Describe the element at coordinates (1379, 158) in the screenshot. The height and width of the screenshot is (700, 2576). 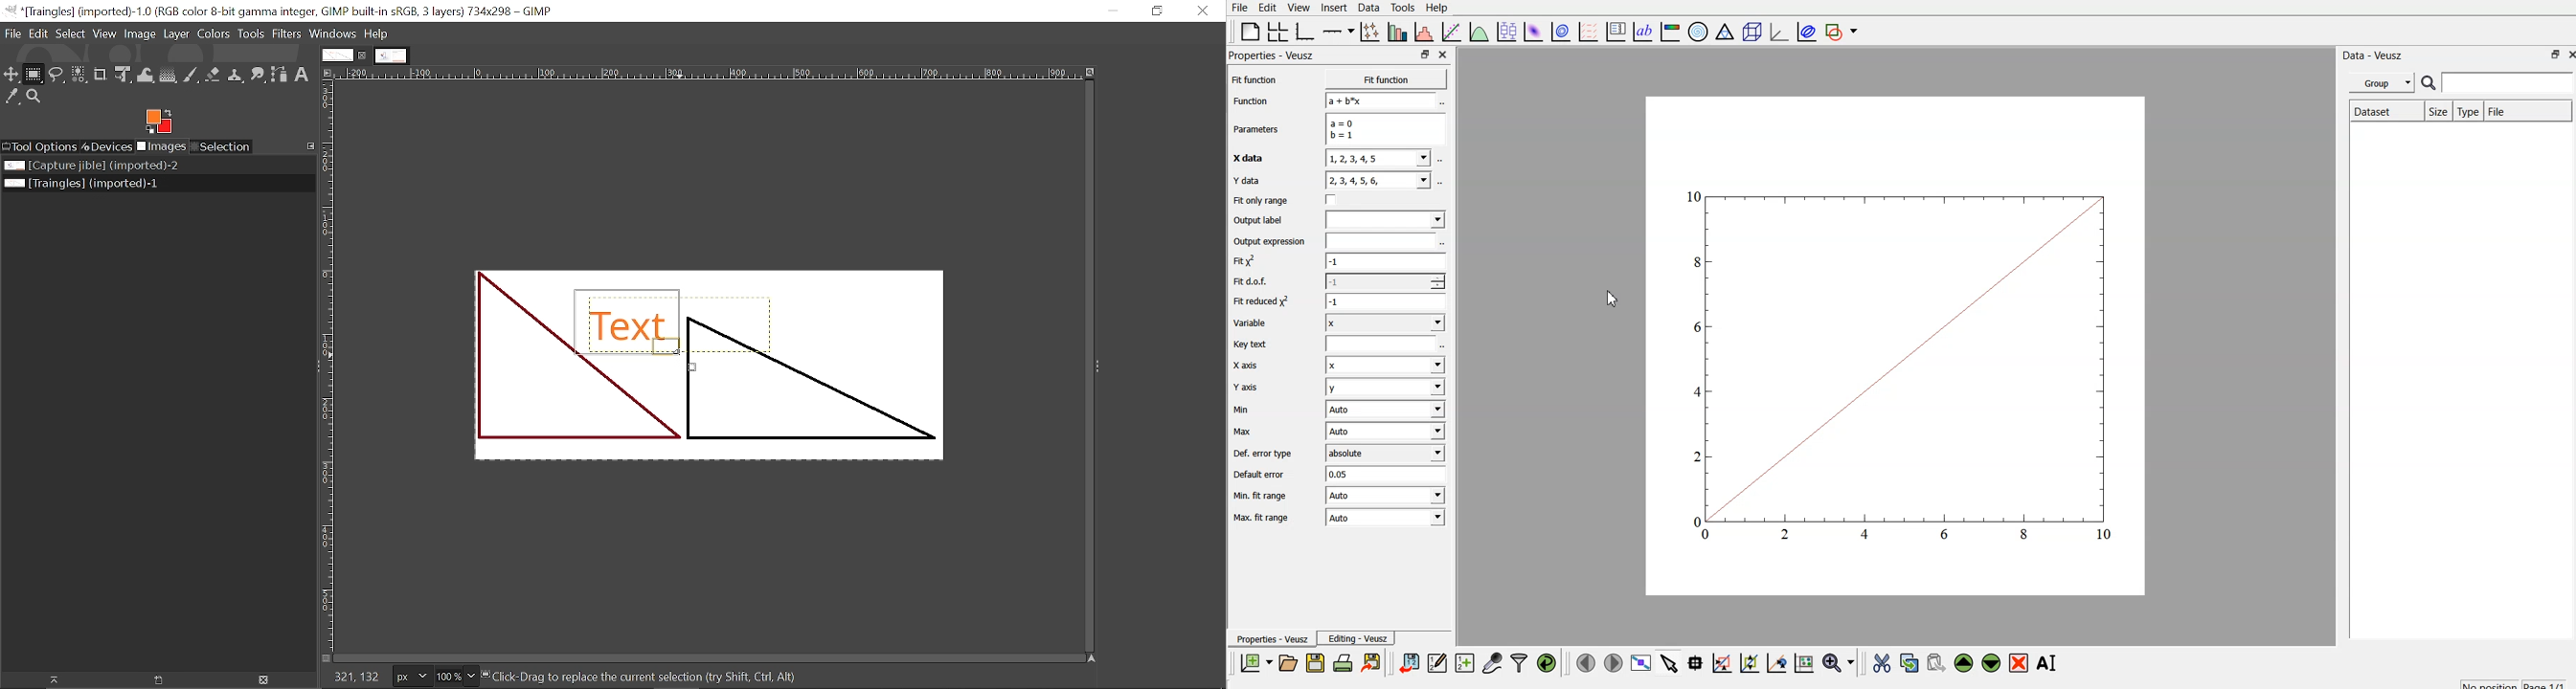
I see `1,2,3,4,5` at that location.